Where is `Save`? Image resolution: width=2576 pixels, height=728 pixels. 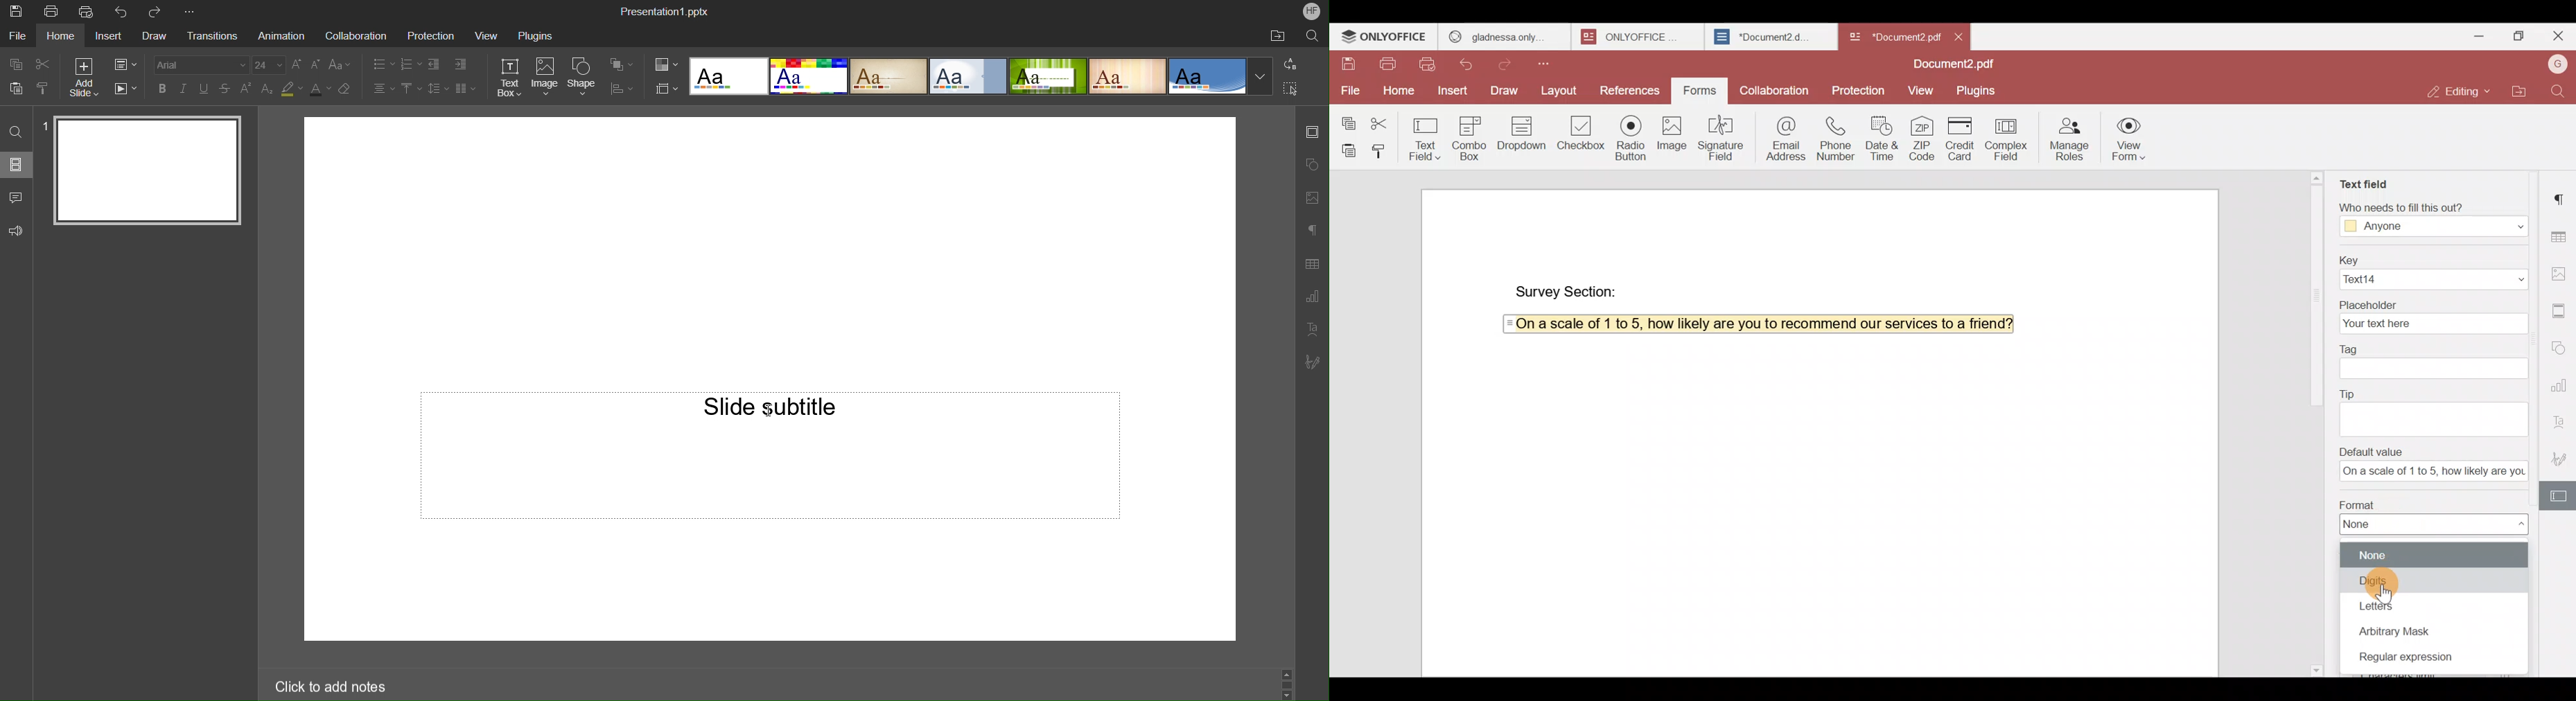 Save is located at coordinates (15, 12).